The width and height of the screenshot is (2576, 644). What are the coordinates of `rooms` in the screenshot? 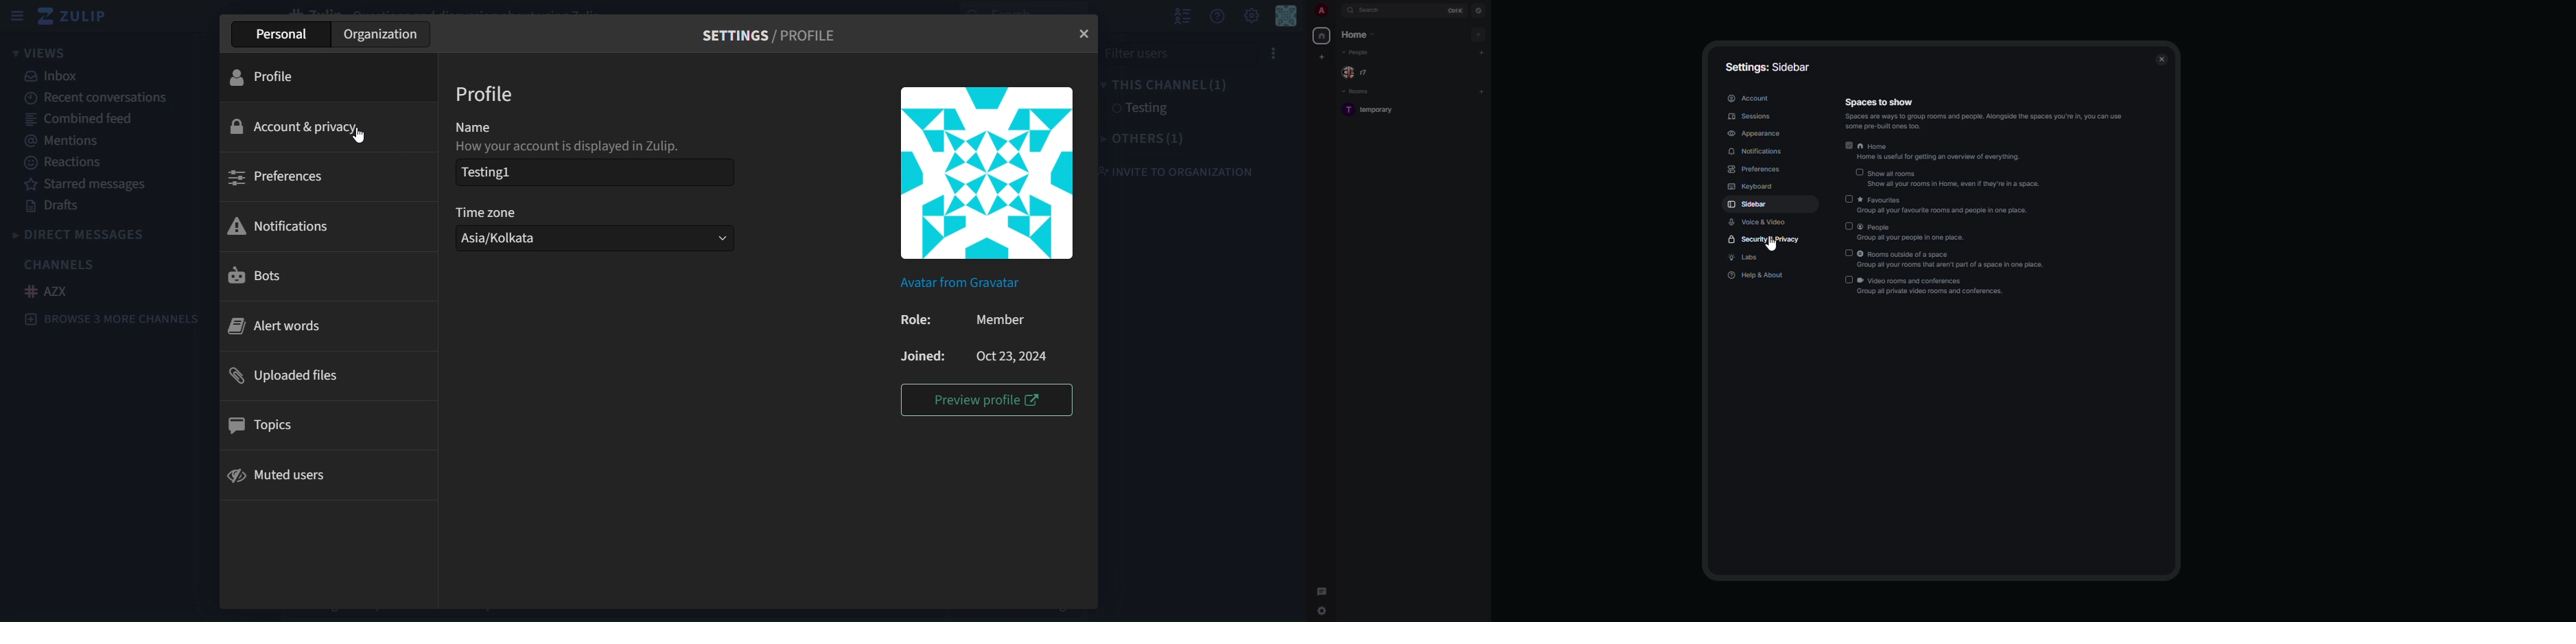 It's located at (1357, 92).